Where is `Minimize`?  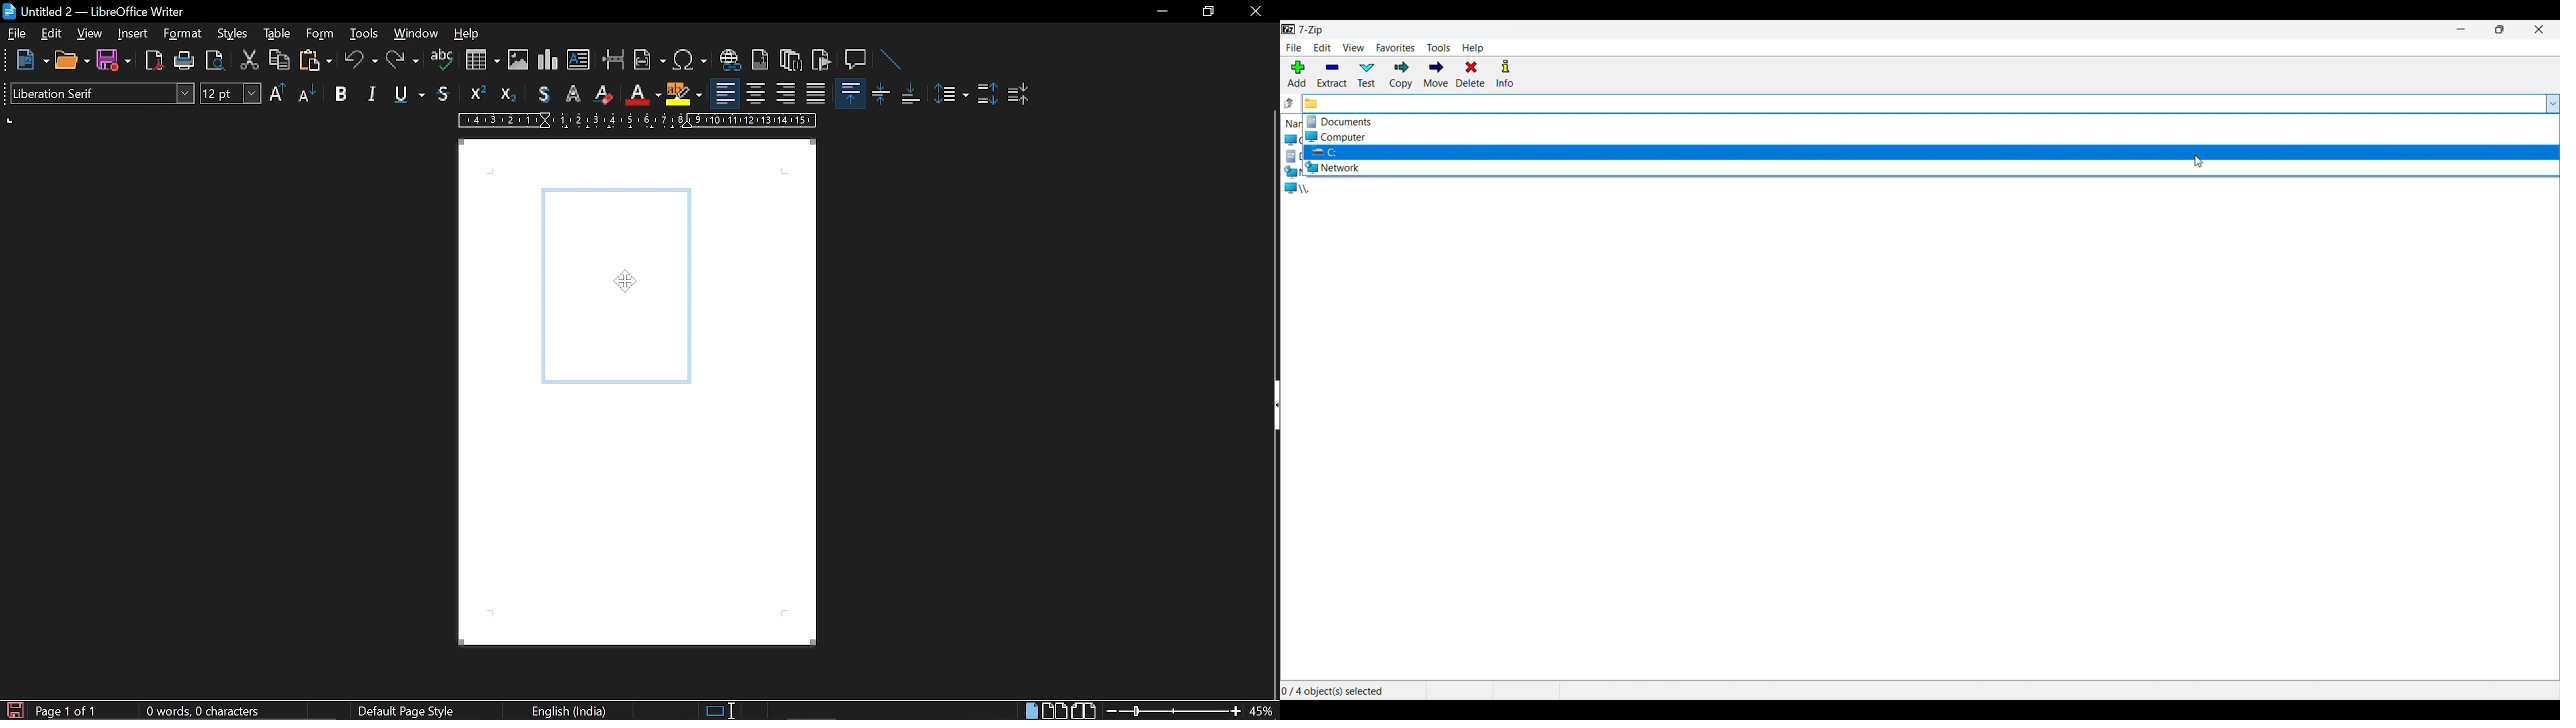 Minimize is located at coordinates (2461, 29).